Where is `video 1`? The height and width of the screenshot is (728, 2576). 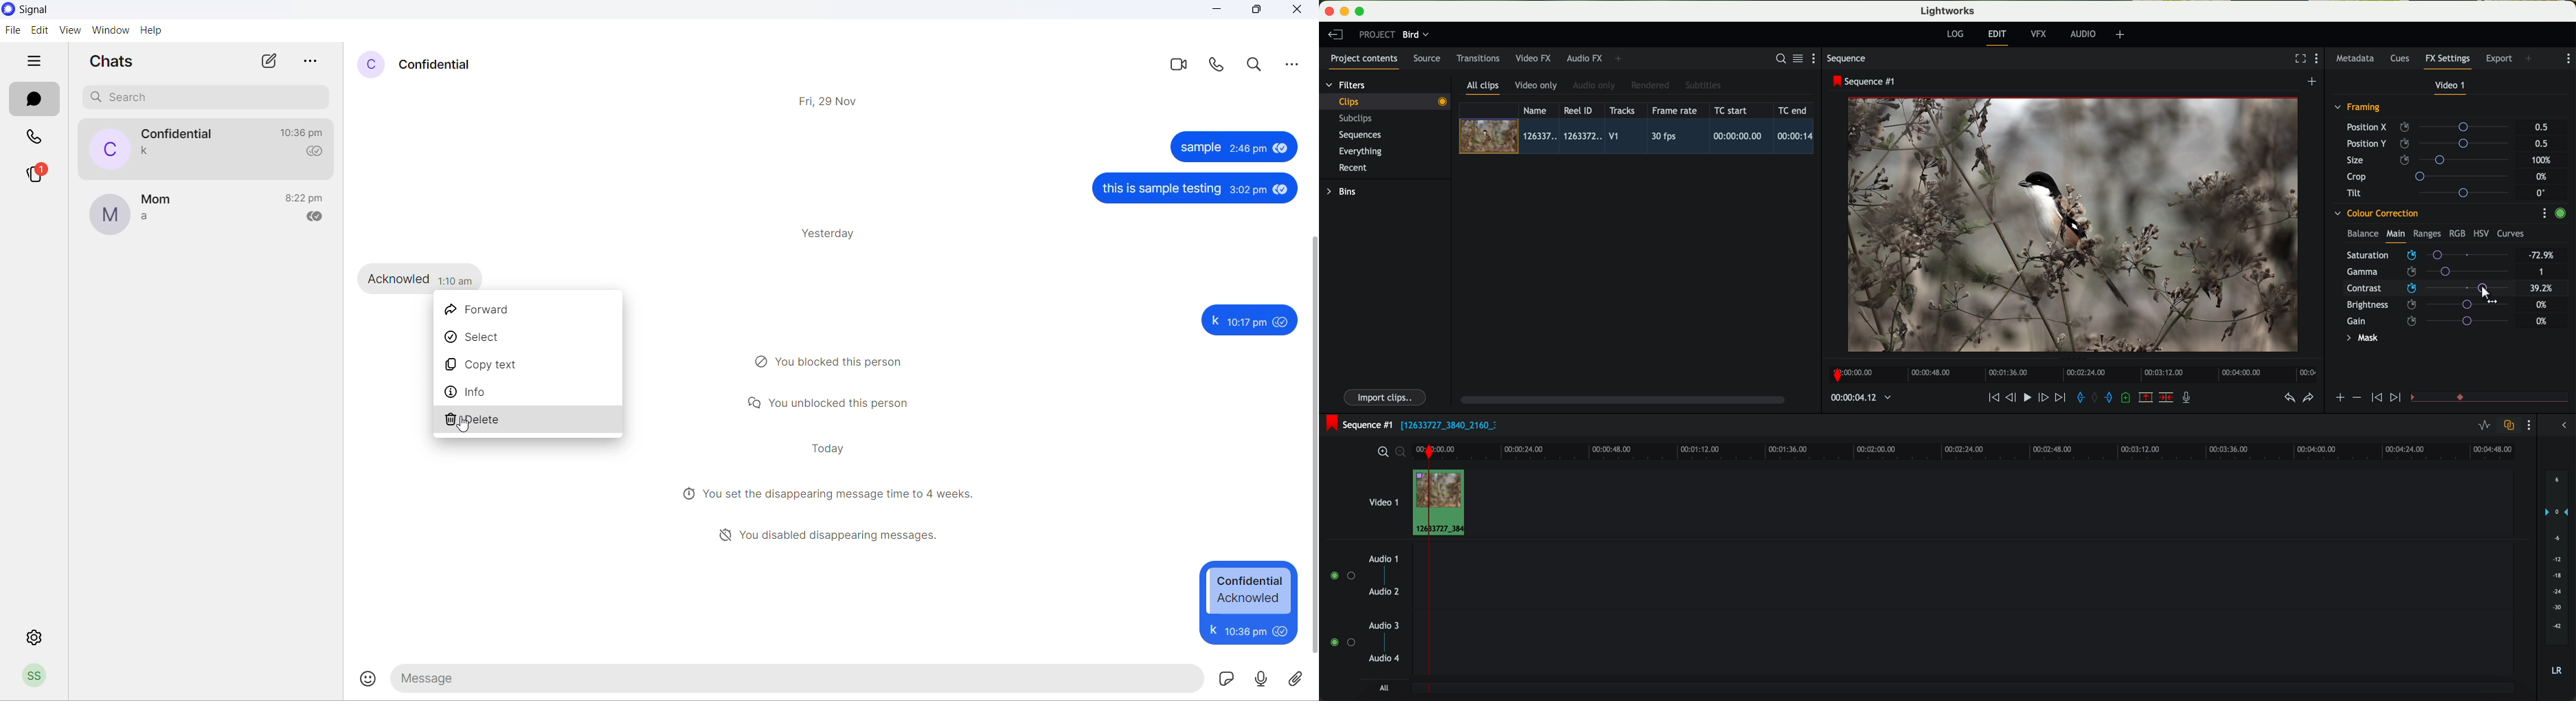
video 1 is located at coordinates (1383, 500).